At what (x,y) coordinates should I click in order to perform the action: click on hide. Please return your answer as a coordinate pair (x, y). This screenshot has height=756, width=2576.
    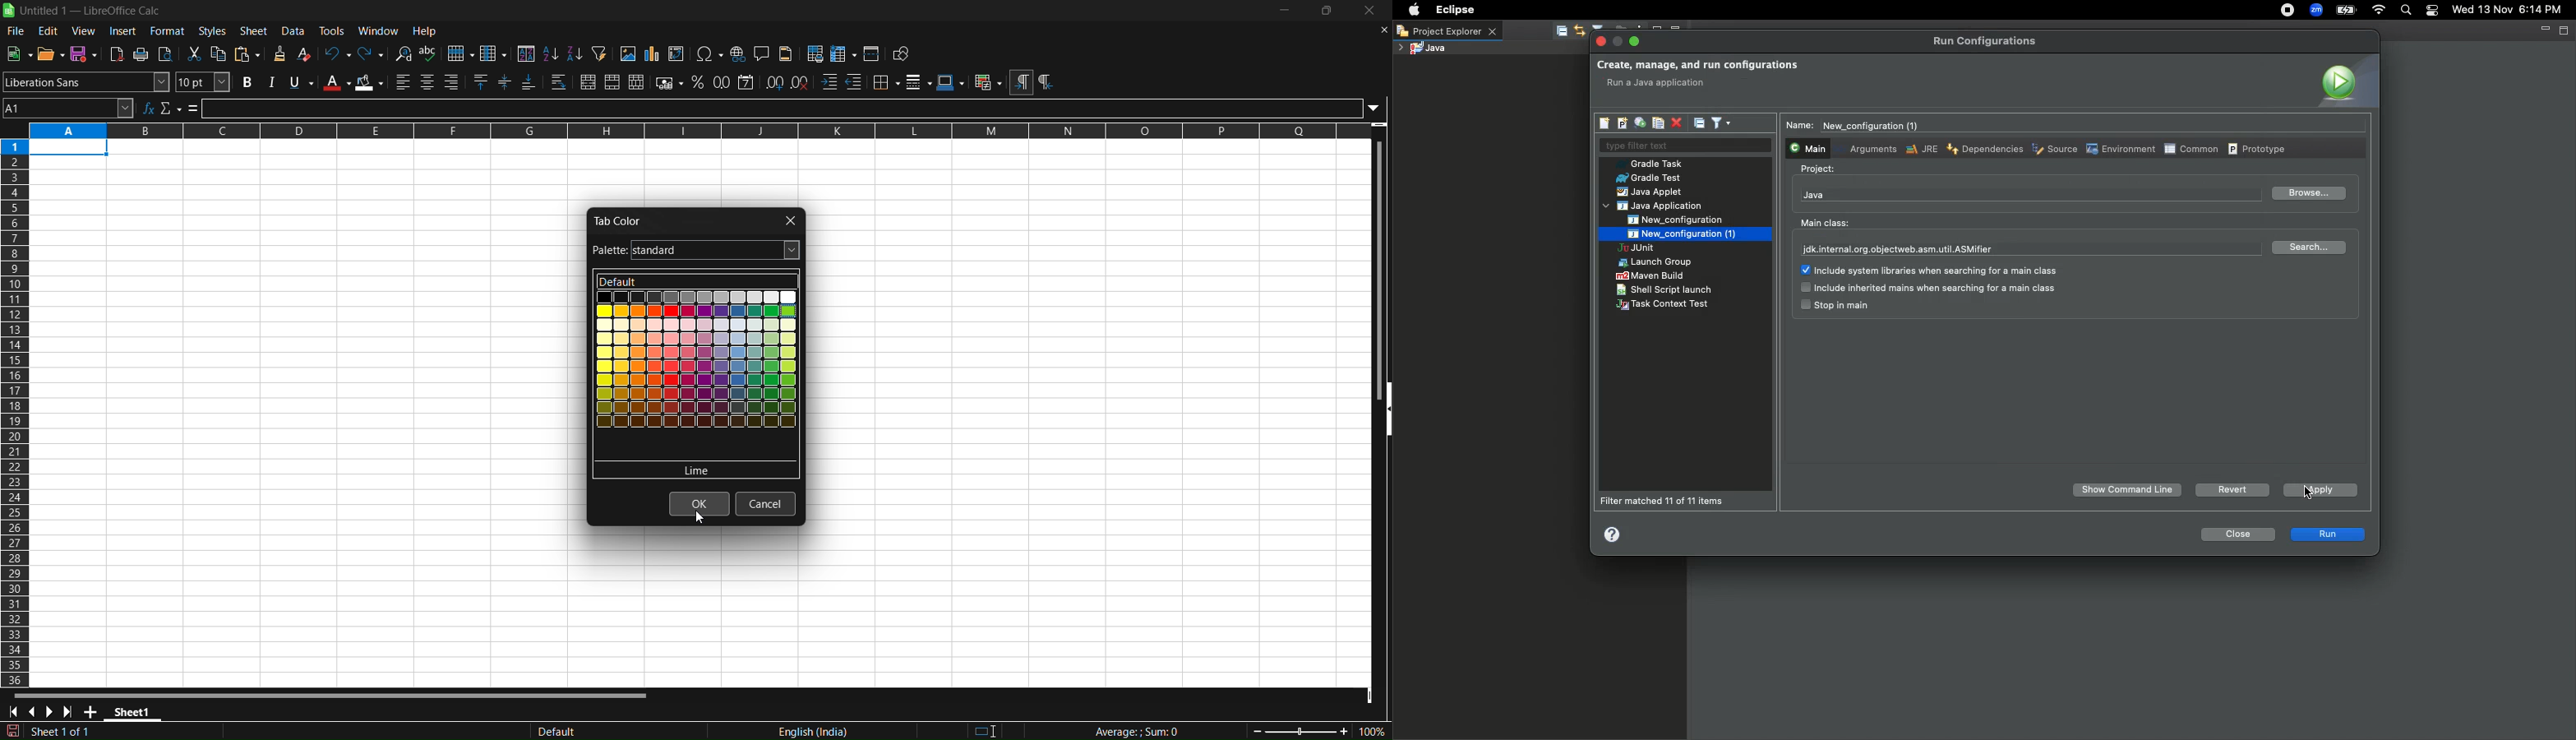
    Looking at the image, I should click on (1384, 411).